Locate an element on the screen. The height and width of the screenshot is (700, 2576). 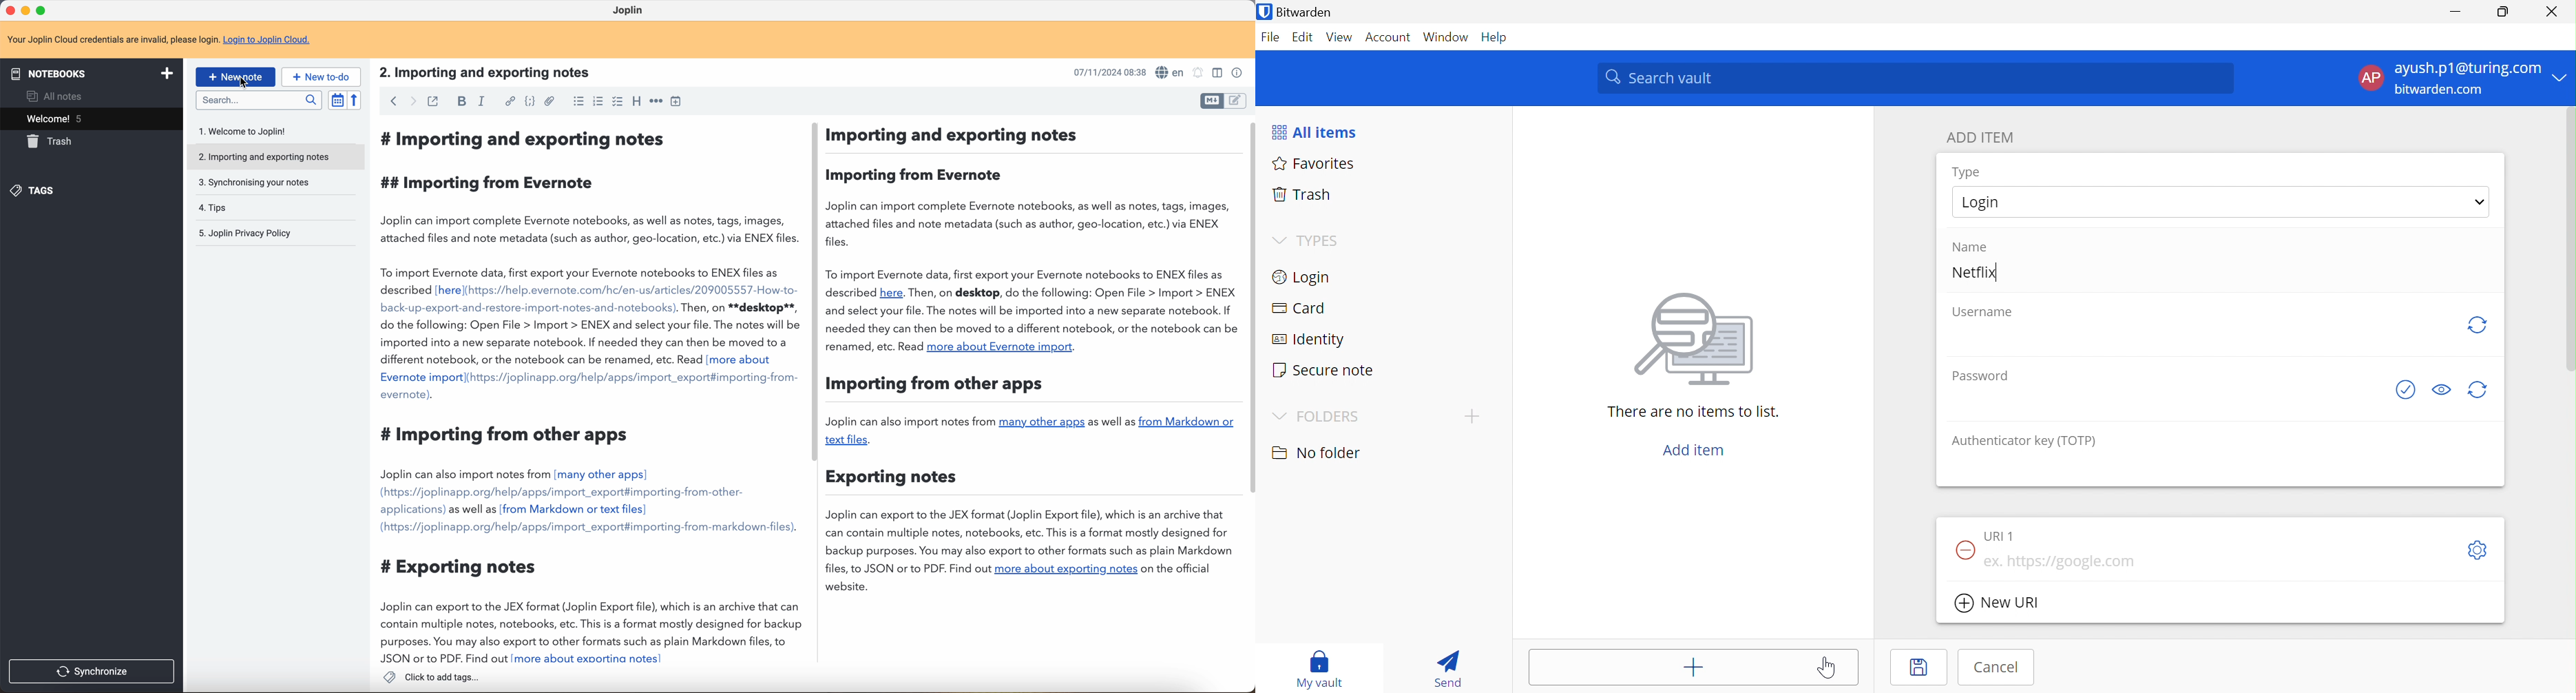
synchronising your notes is located at coordinates (258, 185).